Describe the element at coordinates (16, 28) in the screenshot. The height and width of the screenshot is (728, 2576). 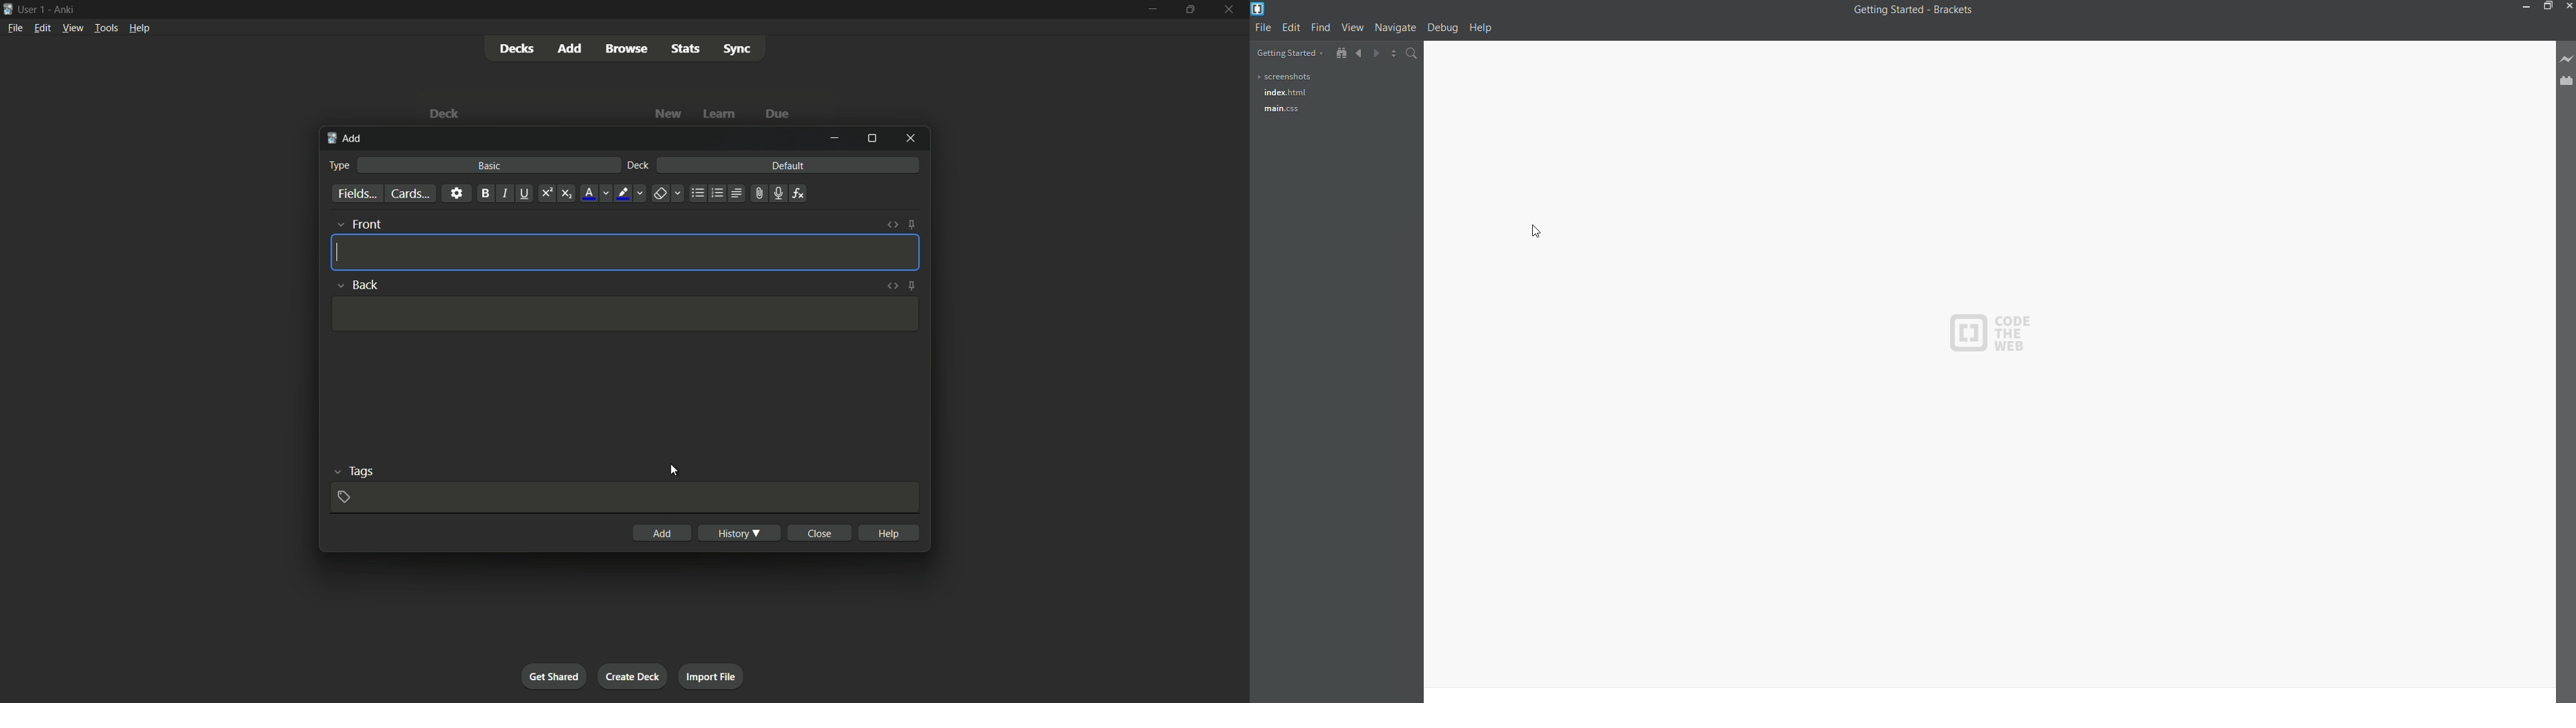
I see `file menu` at that location.